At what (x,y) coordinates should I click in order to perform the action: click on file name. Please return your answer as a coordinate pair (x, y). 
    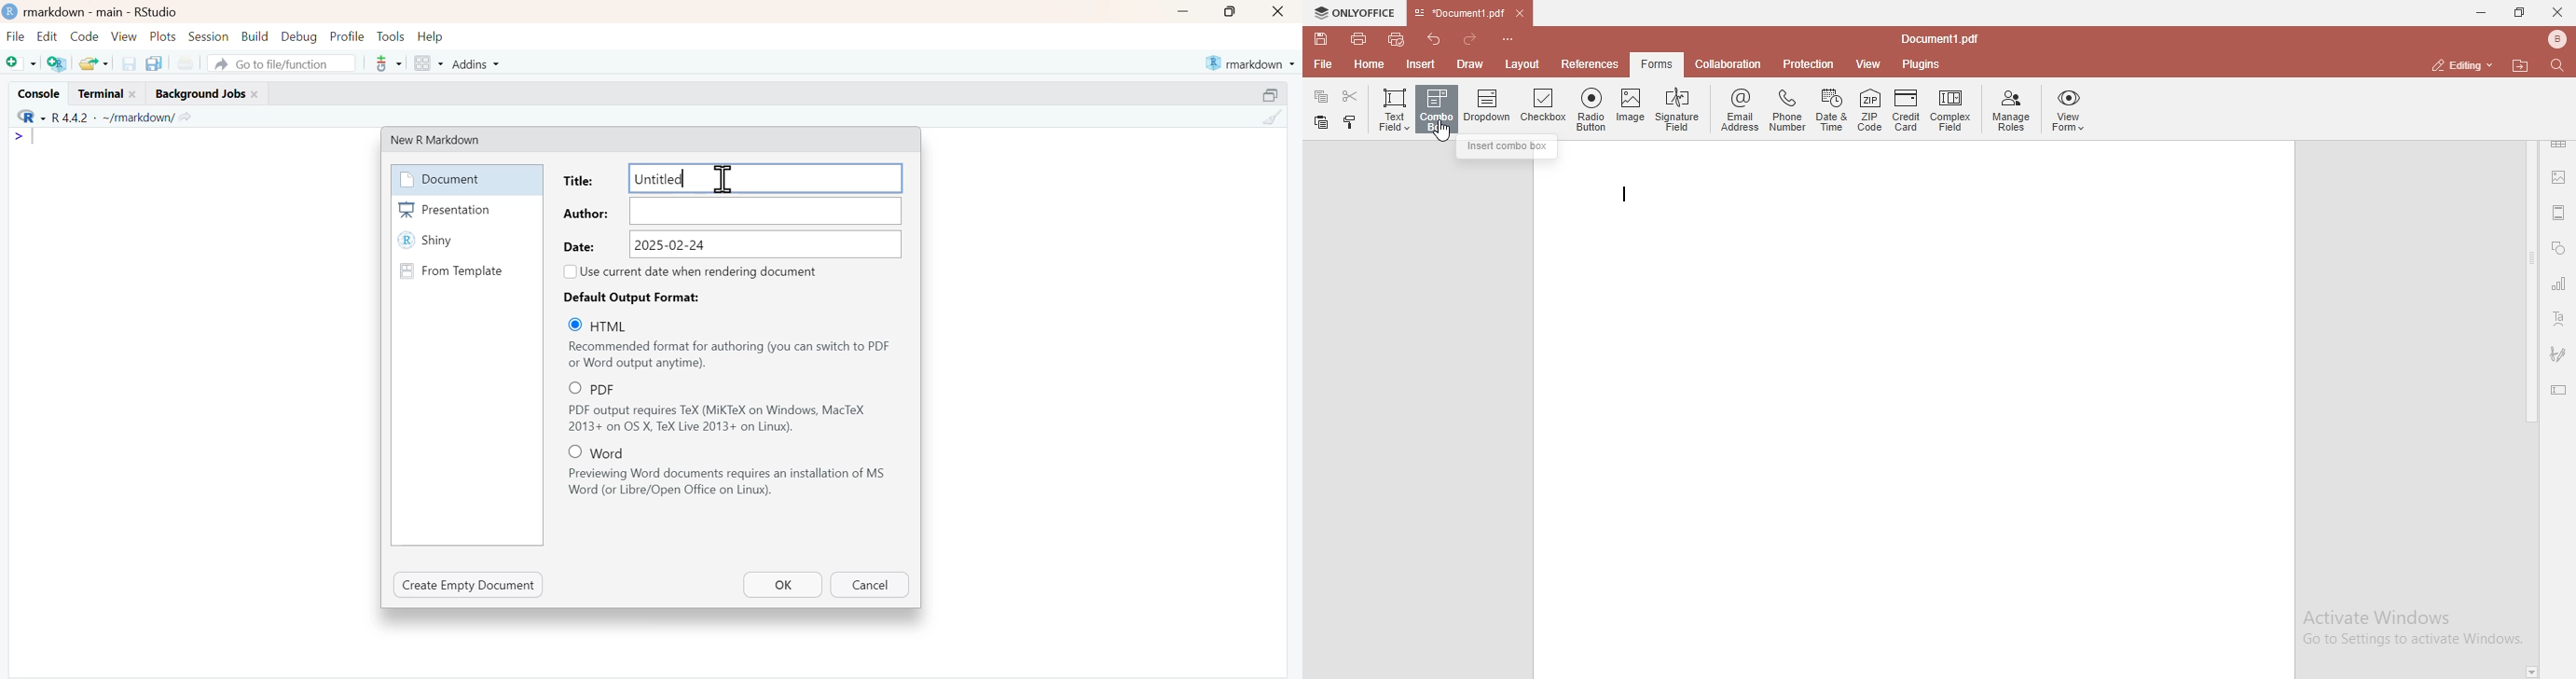
    Looking at the image, I should click on (1944, 40).